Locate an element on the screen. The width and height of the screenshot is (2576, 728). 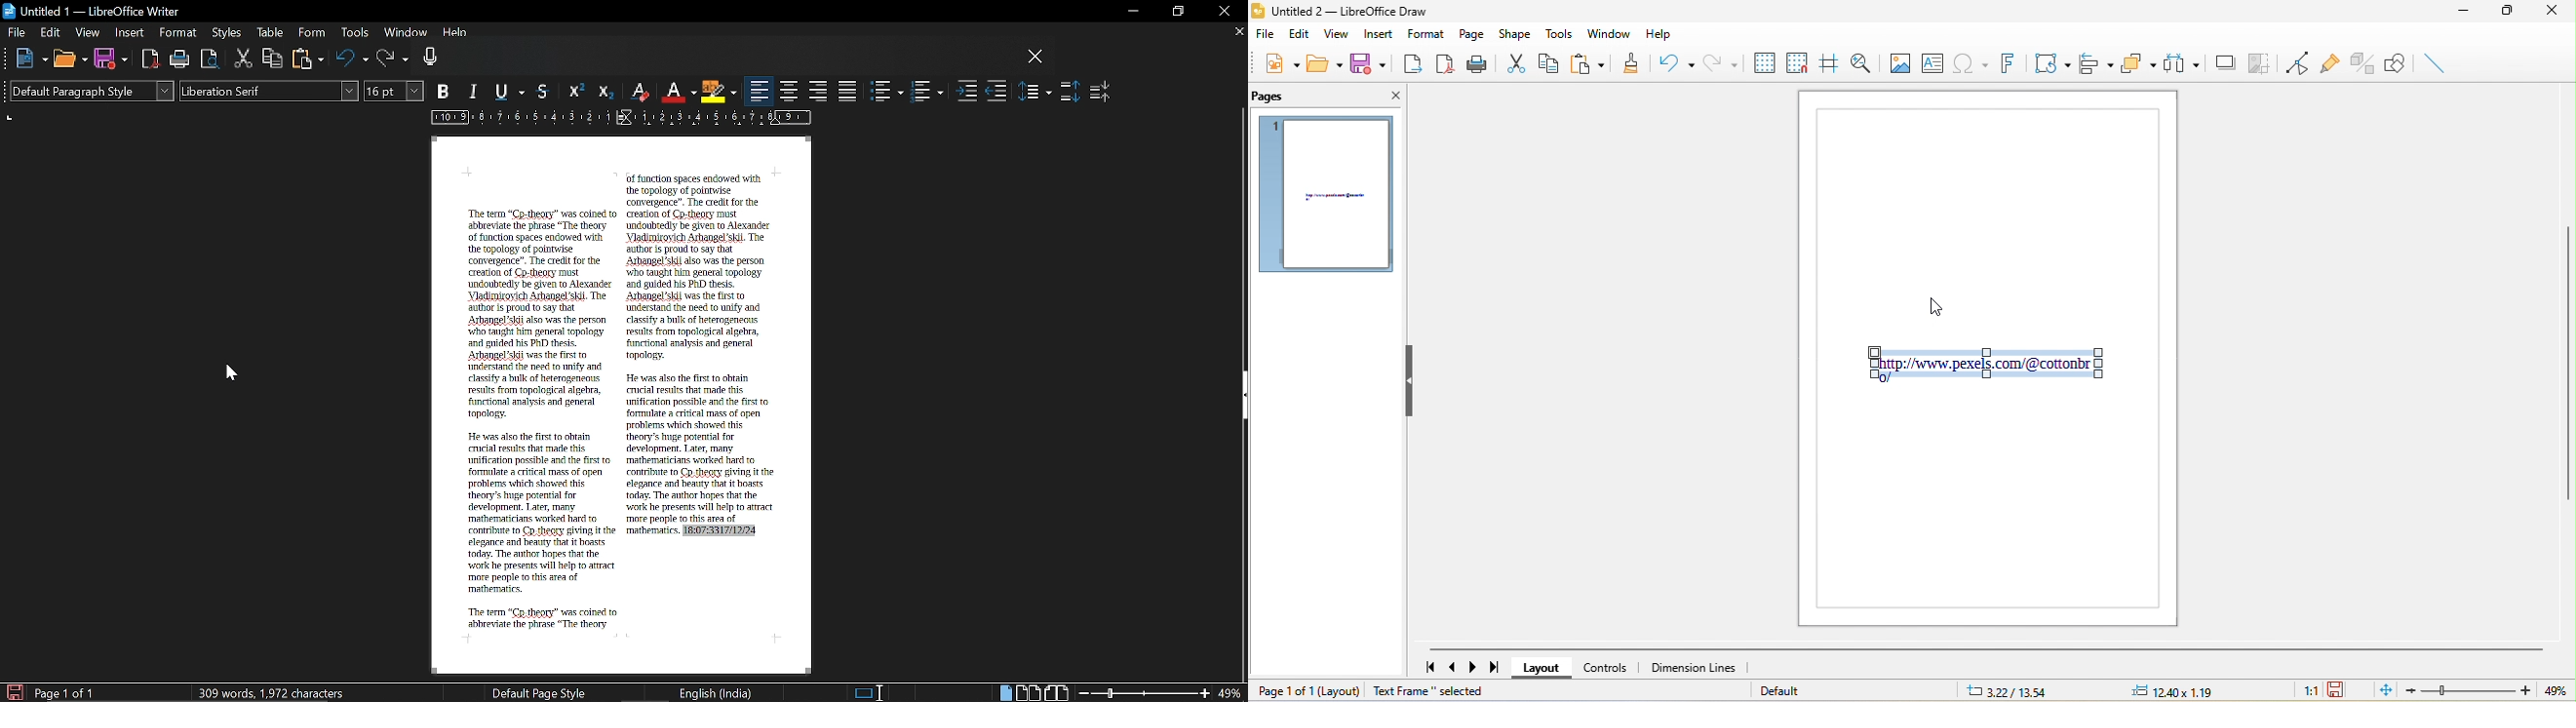
hide is located at coordinates (1410, 379).